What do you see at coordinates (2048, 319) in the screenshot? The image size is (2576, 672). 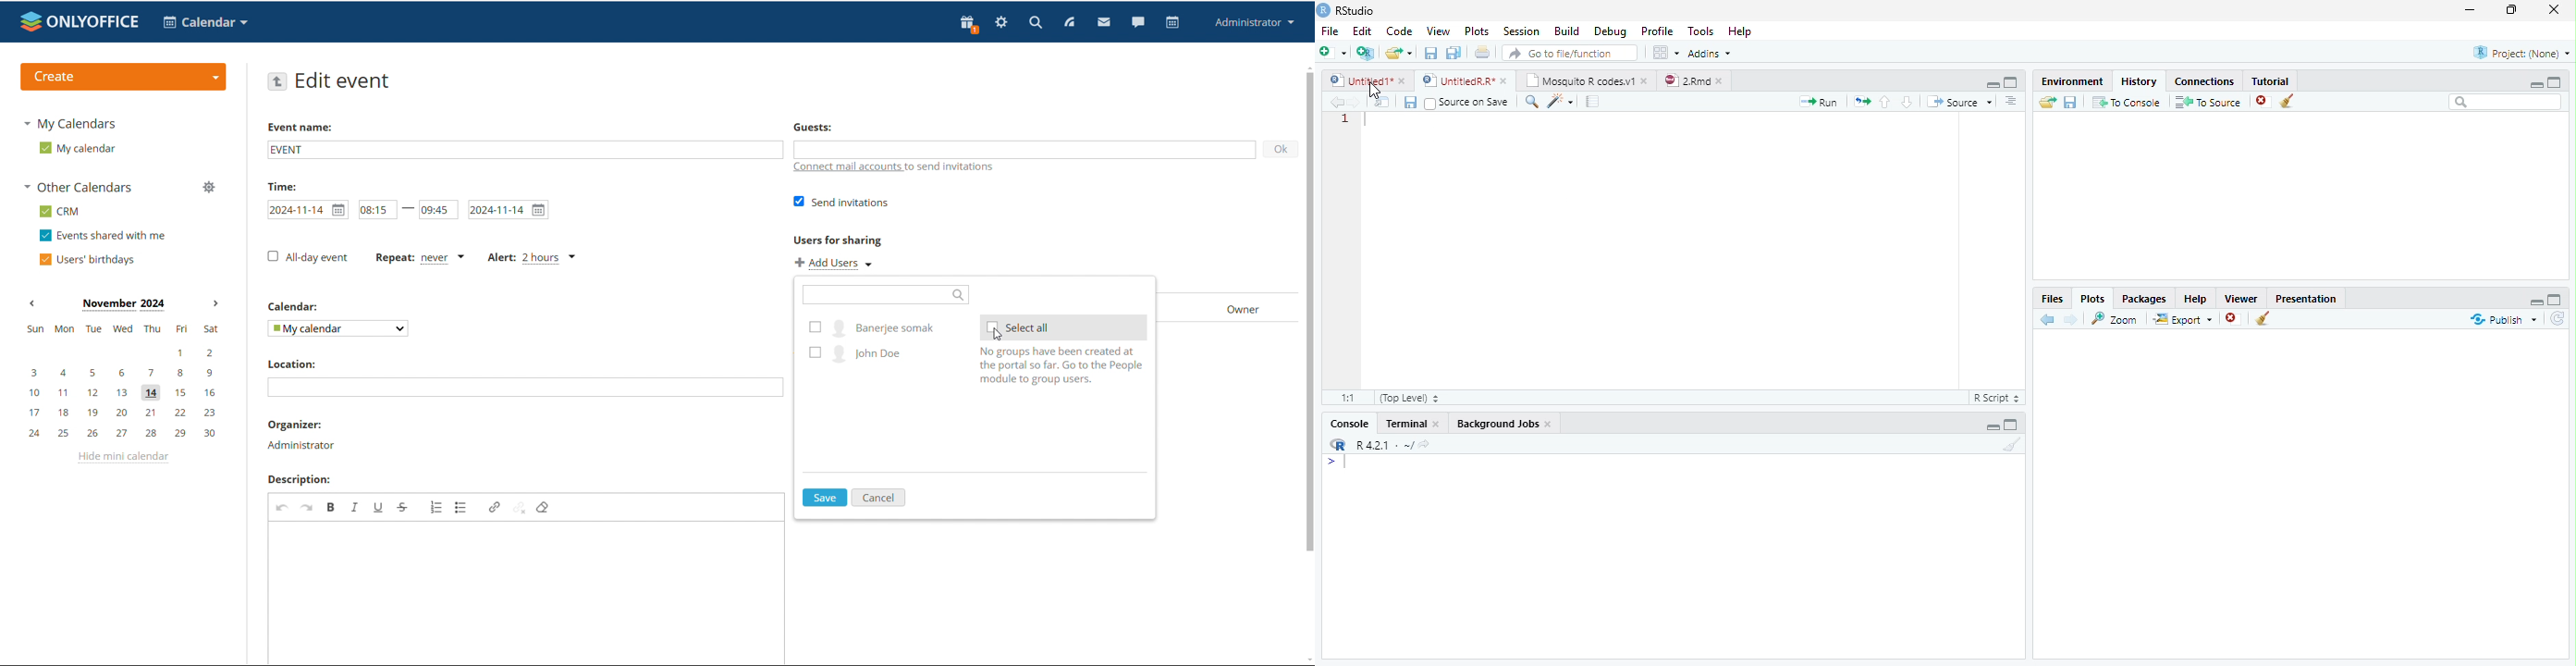 I see `Go to previous plot` at bounding box center [2048, 319].